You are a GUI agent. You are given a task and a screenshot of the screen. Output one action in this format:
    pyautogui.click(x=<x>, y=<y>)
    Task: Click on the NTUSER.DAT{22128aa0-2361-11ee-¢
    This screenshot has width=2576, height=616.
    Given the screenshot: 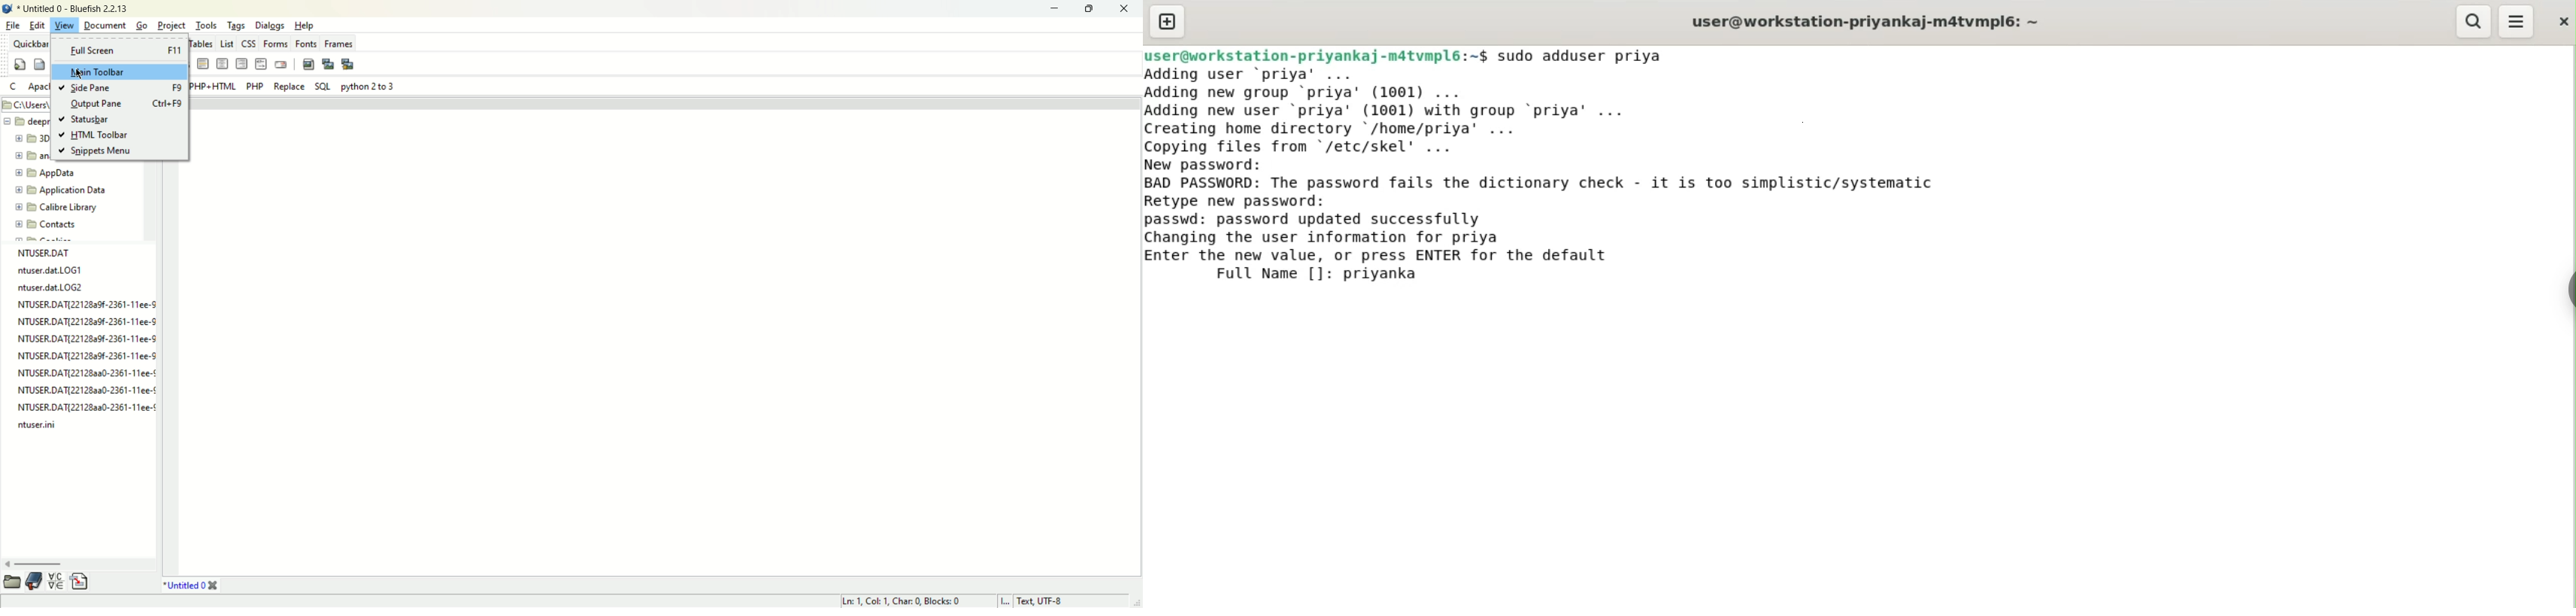 What is the action you would take?
    pyautogui.click(x=87, y=388)
    